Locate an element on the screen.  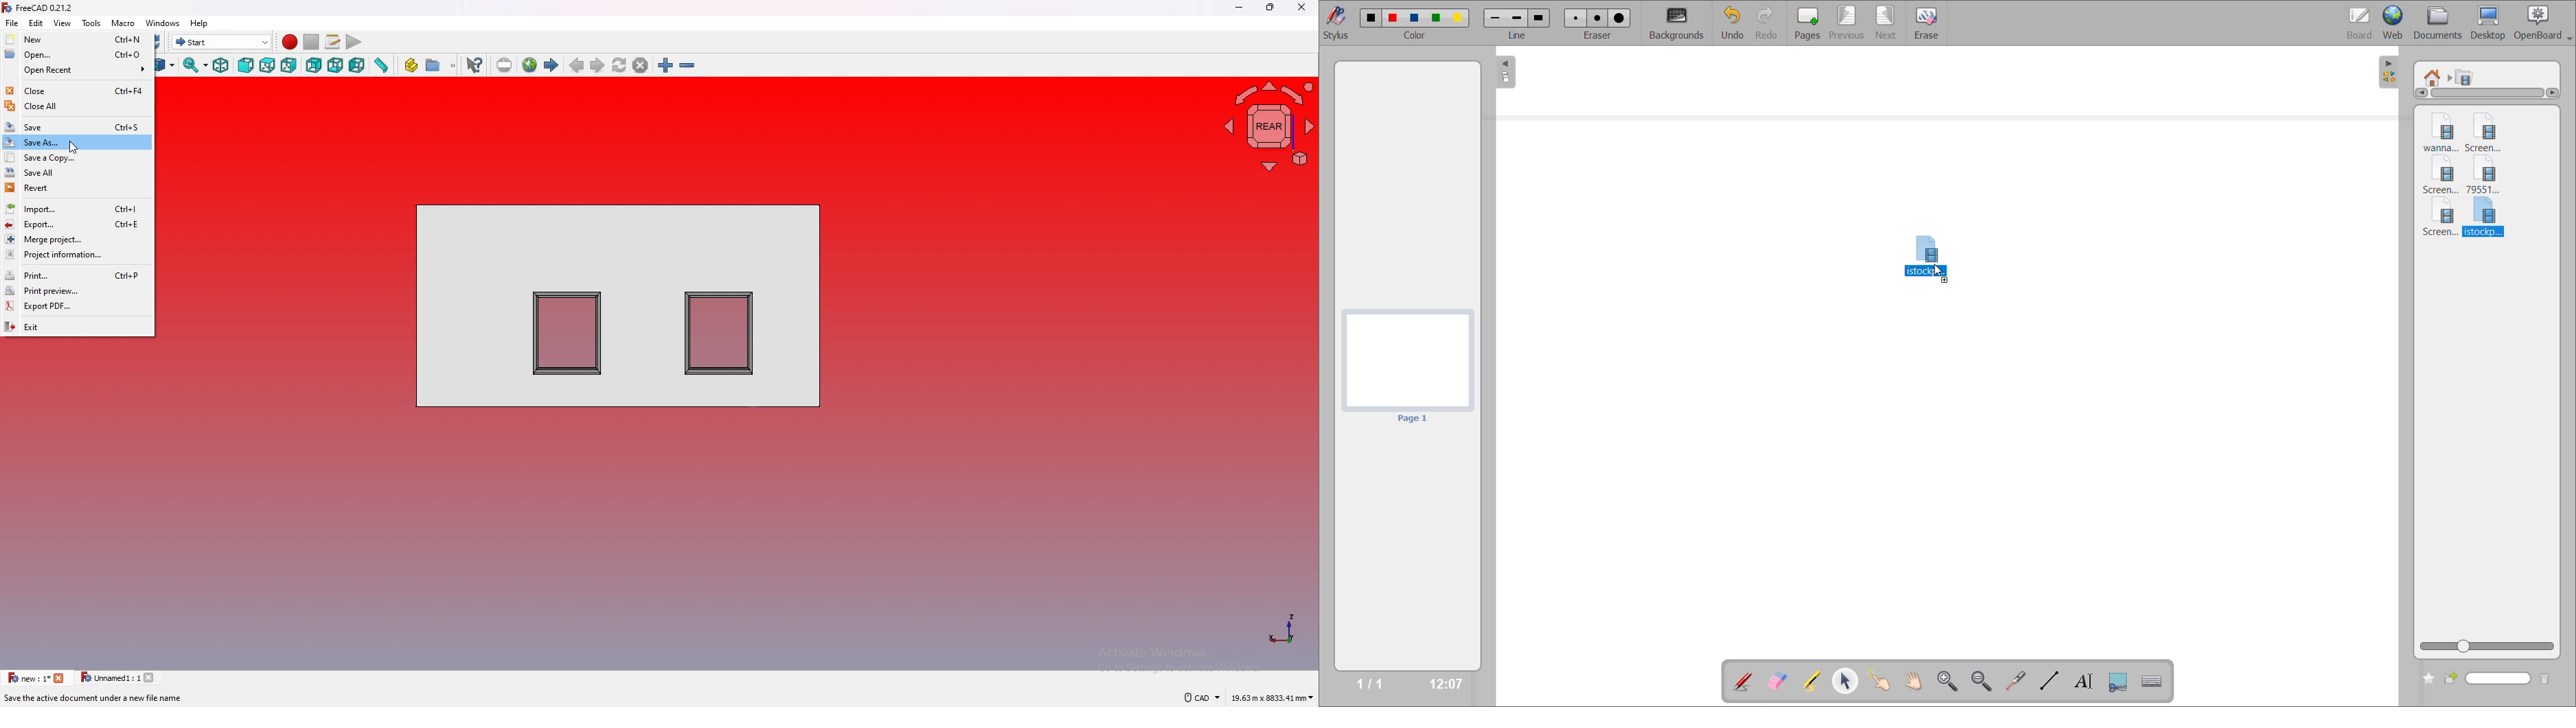
view is located at coordinates (62, 23).